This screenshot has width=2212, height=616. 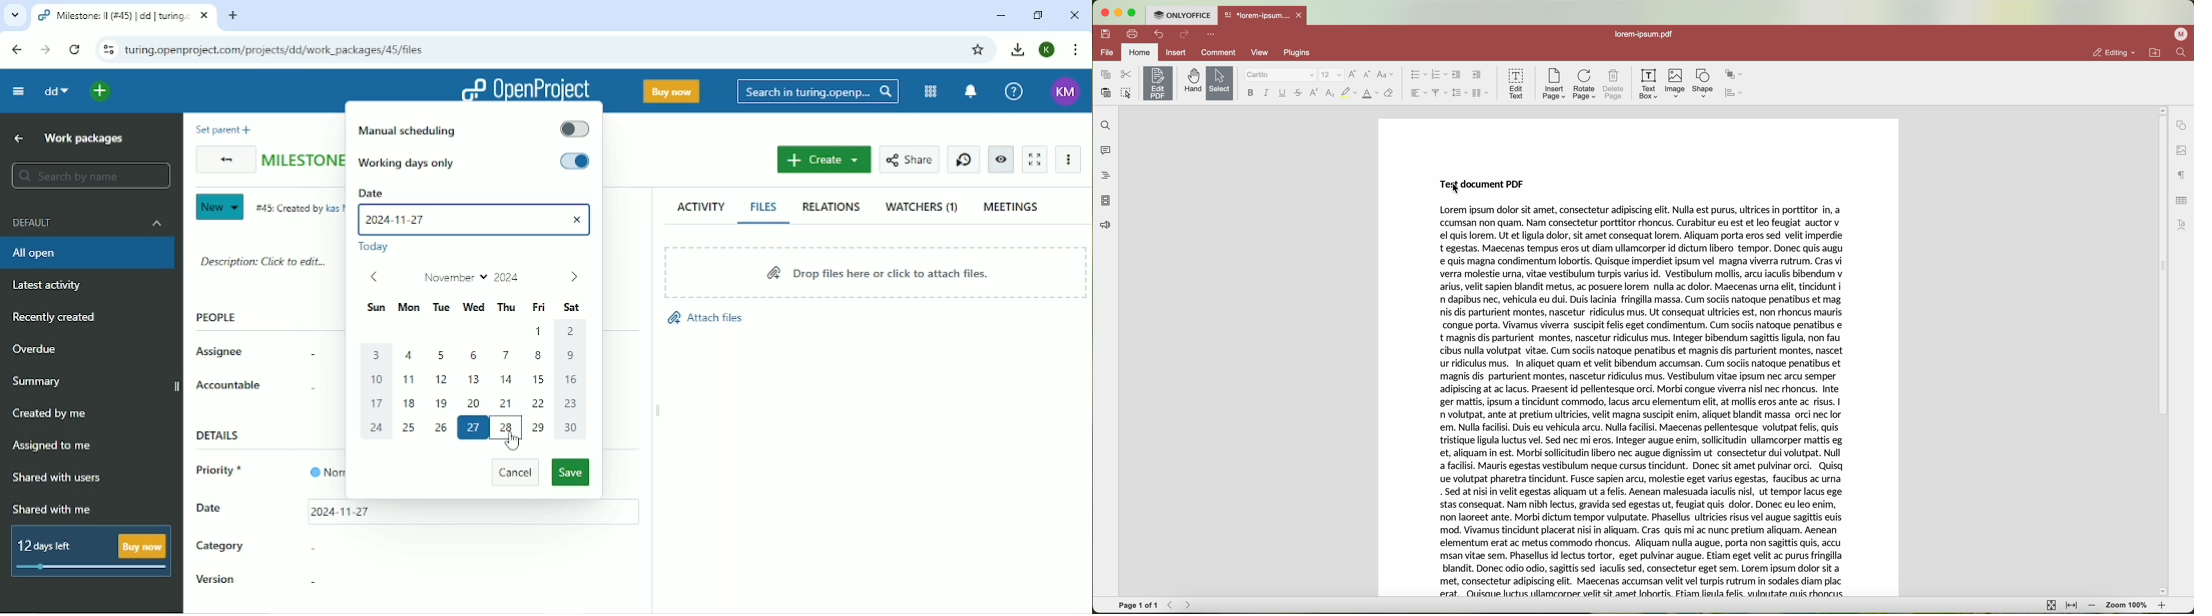 What do you see at coordinates (2154, 52) in the screenshot?
I see `open file location` at bounding box center [2154, 52].